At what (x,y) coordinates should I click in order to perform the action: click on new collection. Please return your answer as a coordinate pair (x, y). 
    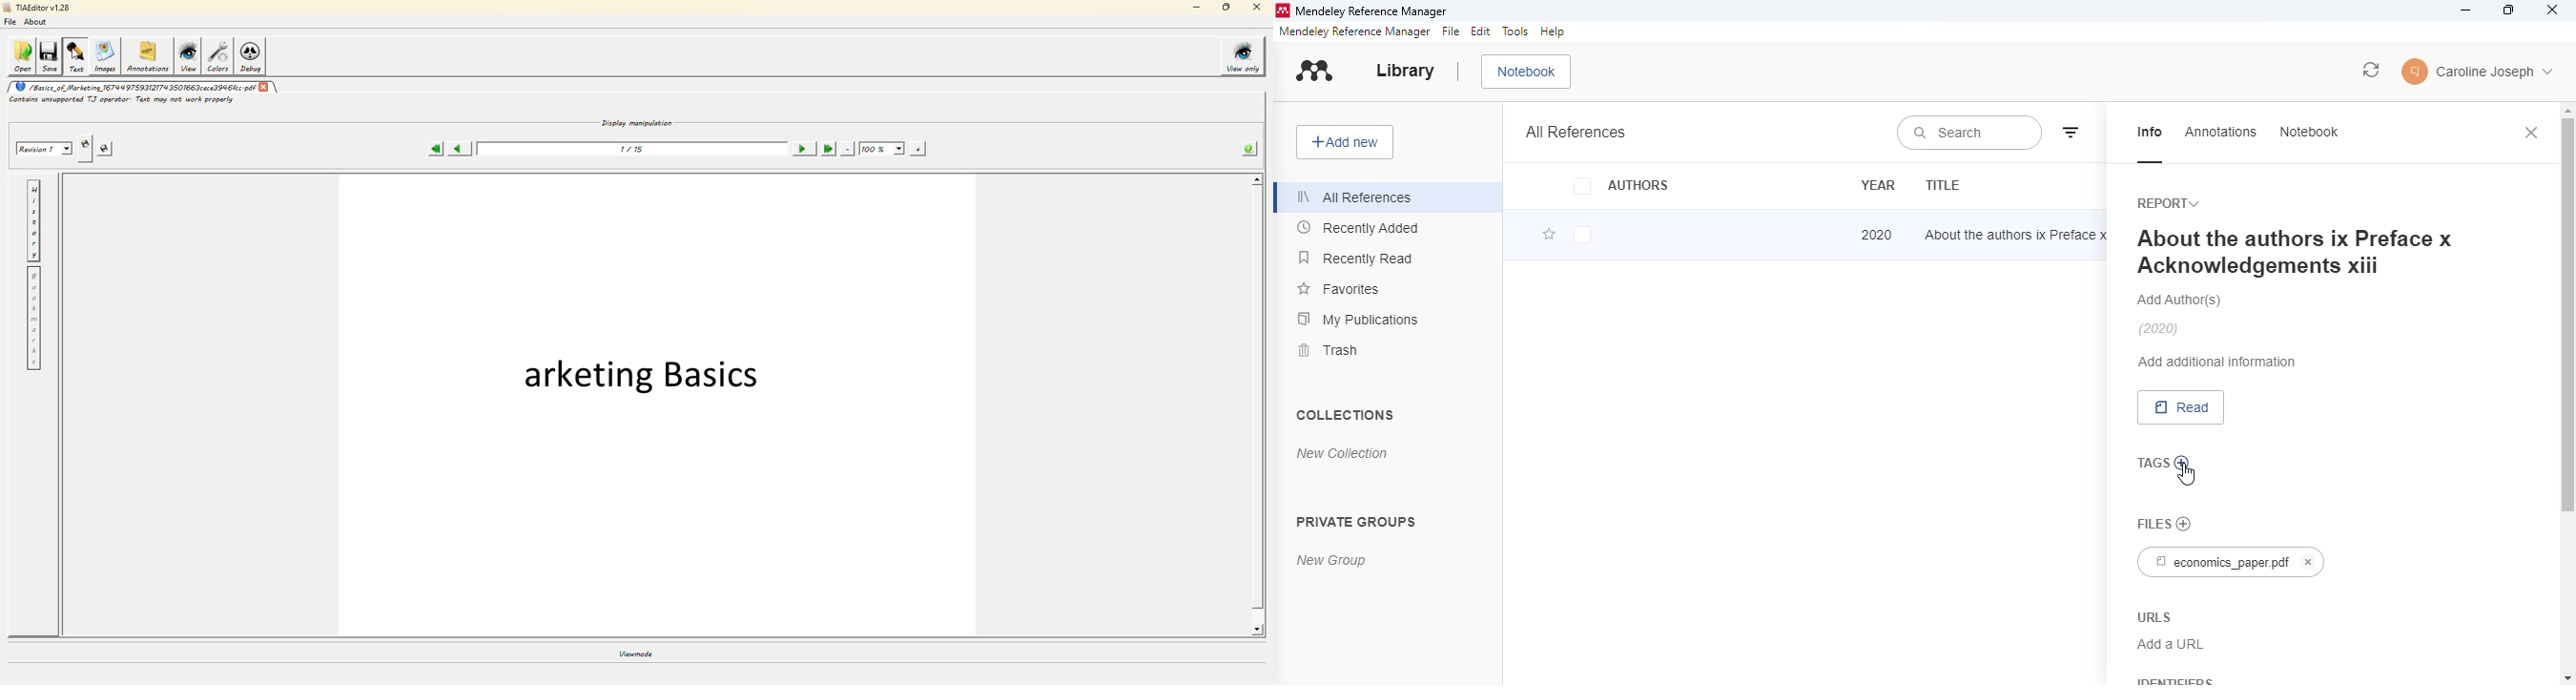
    Looking at the image, I should click on (1343, 453).